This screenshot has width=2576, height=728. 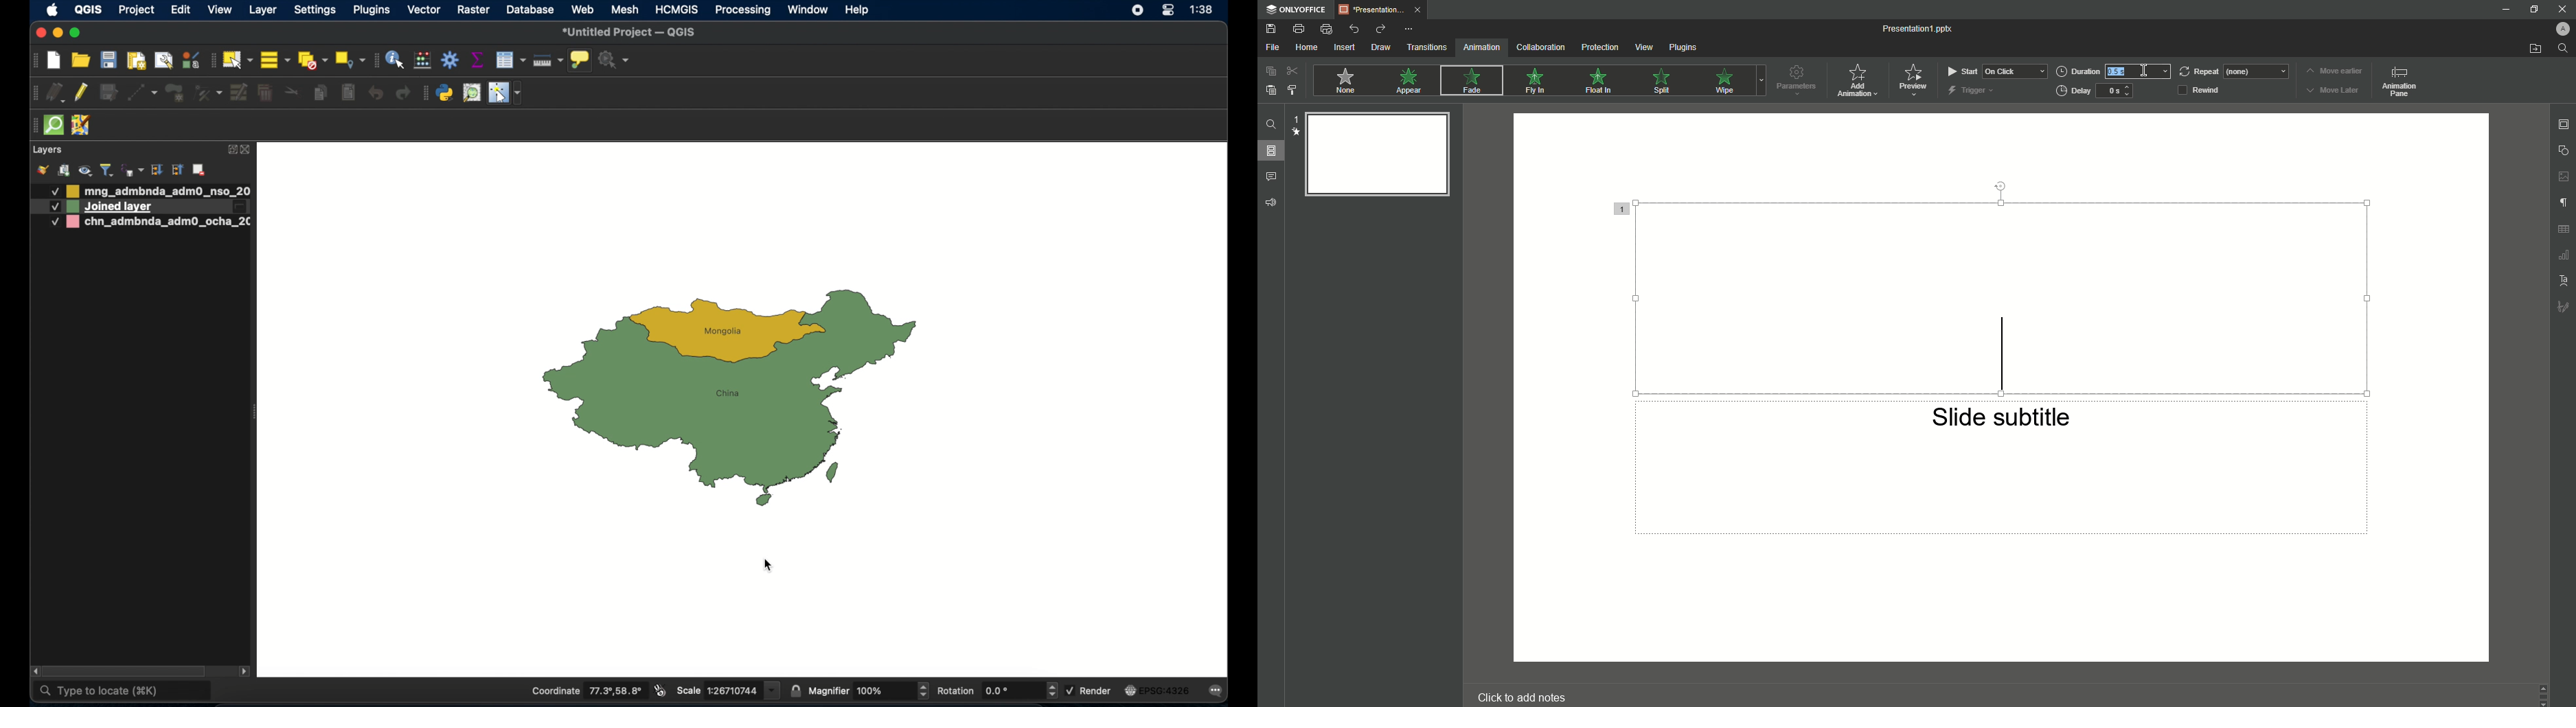 What do you see at coordinates (2508, 10) in the screenshot?
I see `Minimize` at bounding box center [2508, 10].